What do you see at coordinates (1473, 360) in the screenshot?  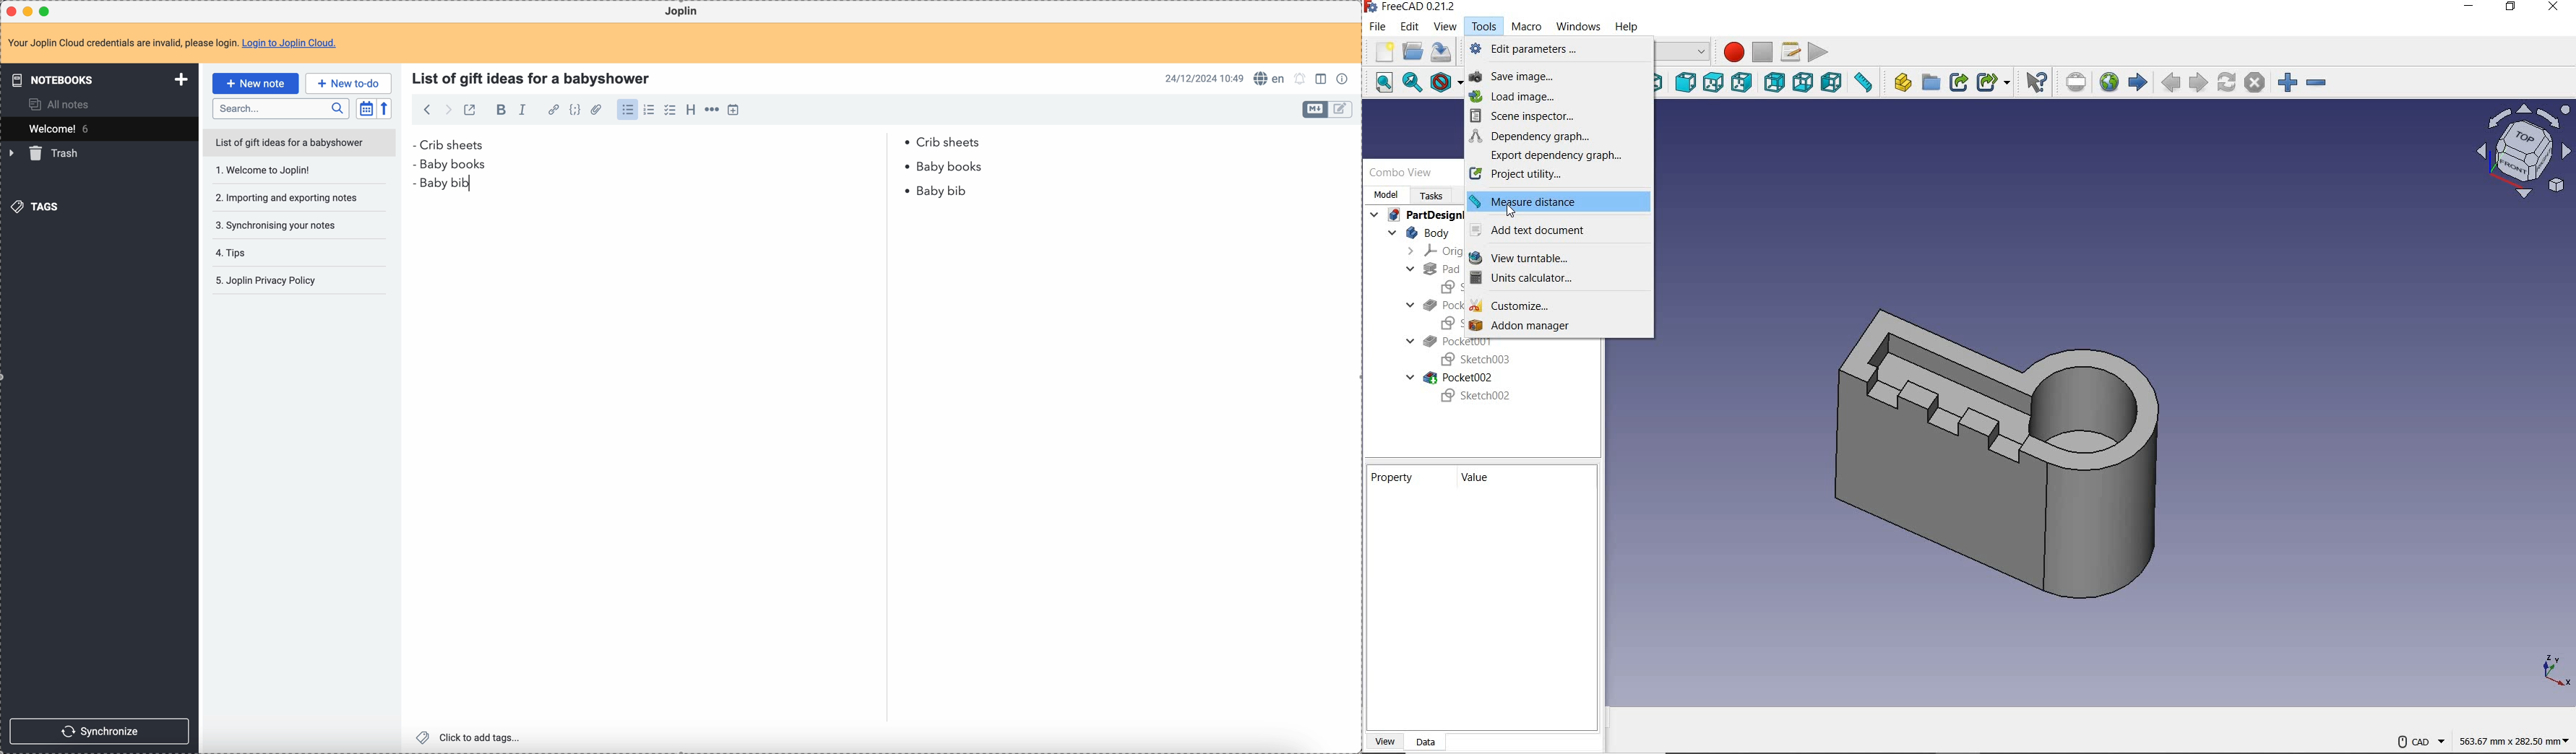 I see `SKETCH003` at bounding box center [1473, 360].